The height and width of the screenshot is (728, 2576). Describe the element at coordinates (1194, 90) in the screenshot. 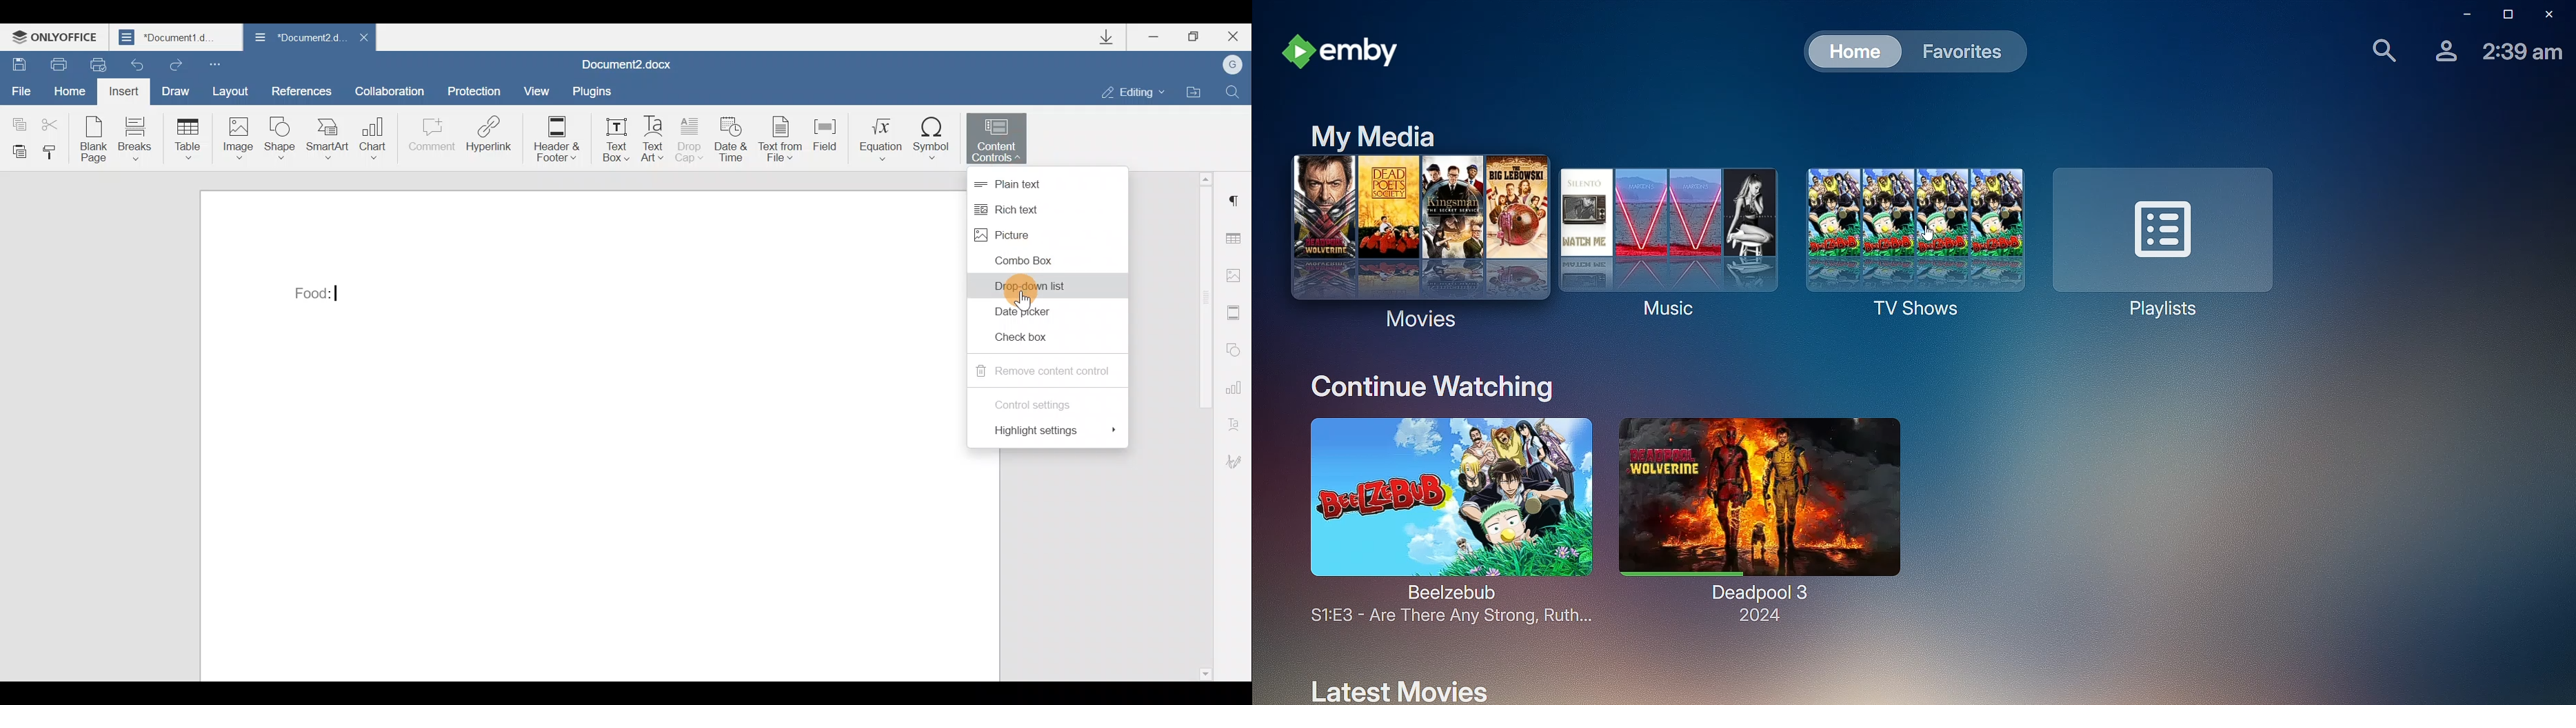

I see `Open file location` at that location.